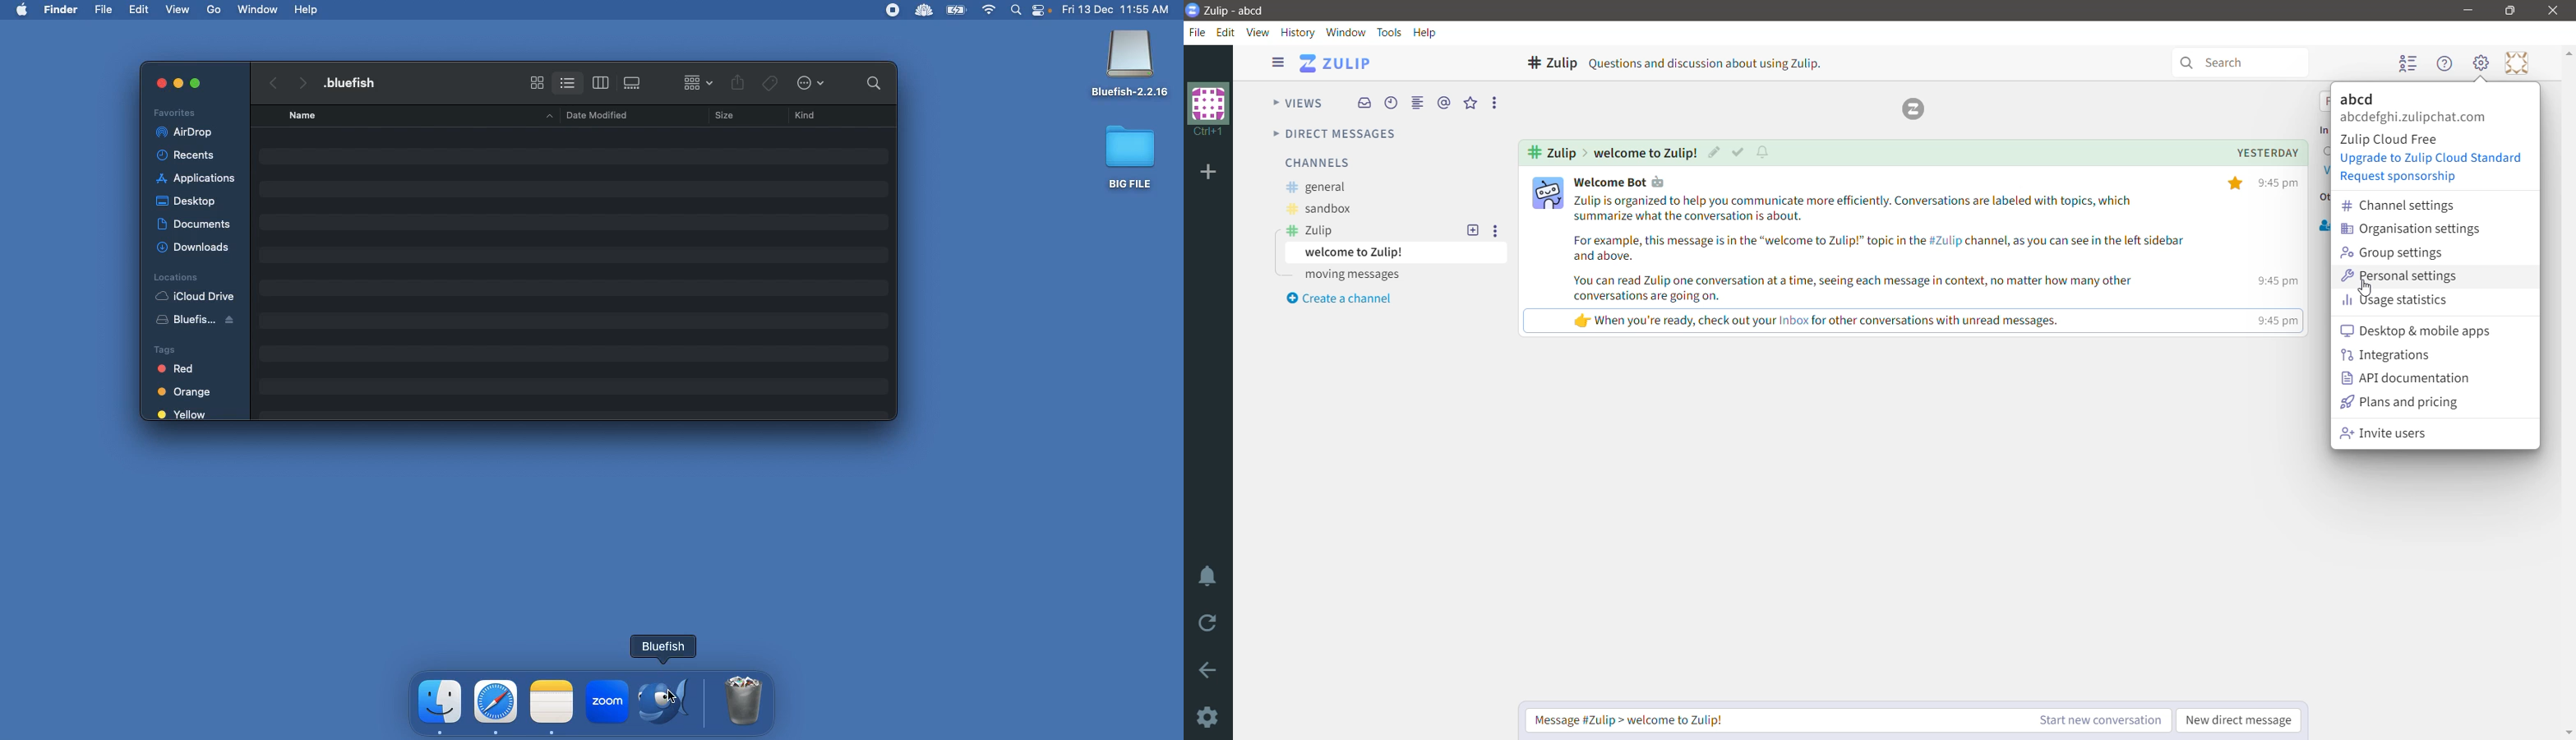  Describe the element at coordinates (192, 155) in the screenshot. I see `recent` at that location.